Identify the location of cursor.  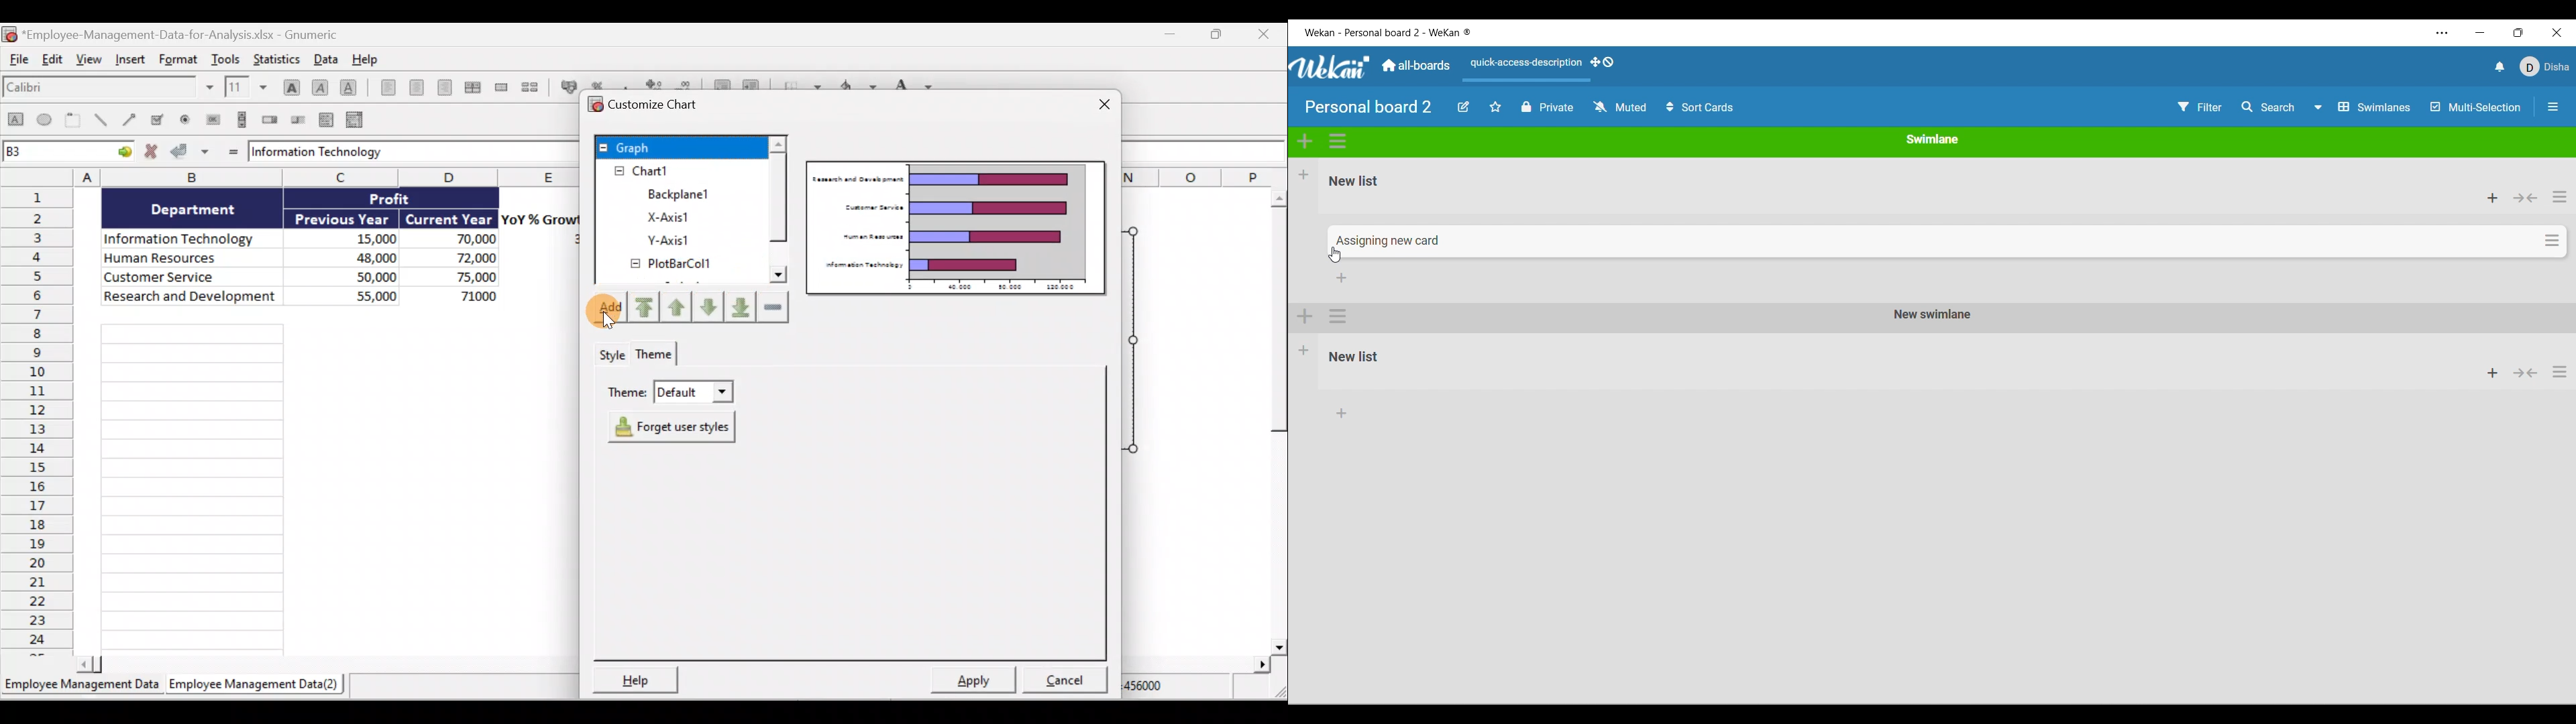
(1334, 258).